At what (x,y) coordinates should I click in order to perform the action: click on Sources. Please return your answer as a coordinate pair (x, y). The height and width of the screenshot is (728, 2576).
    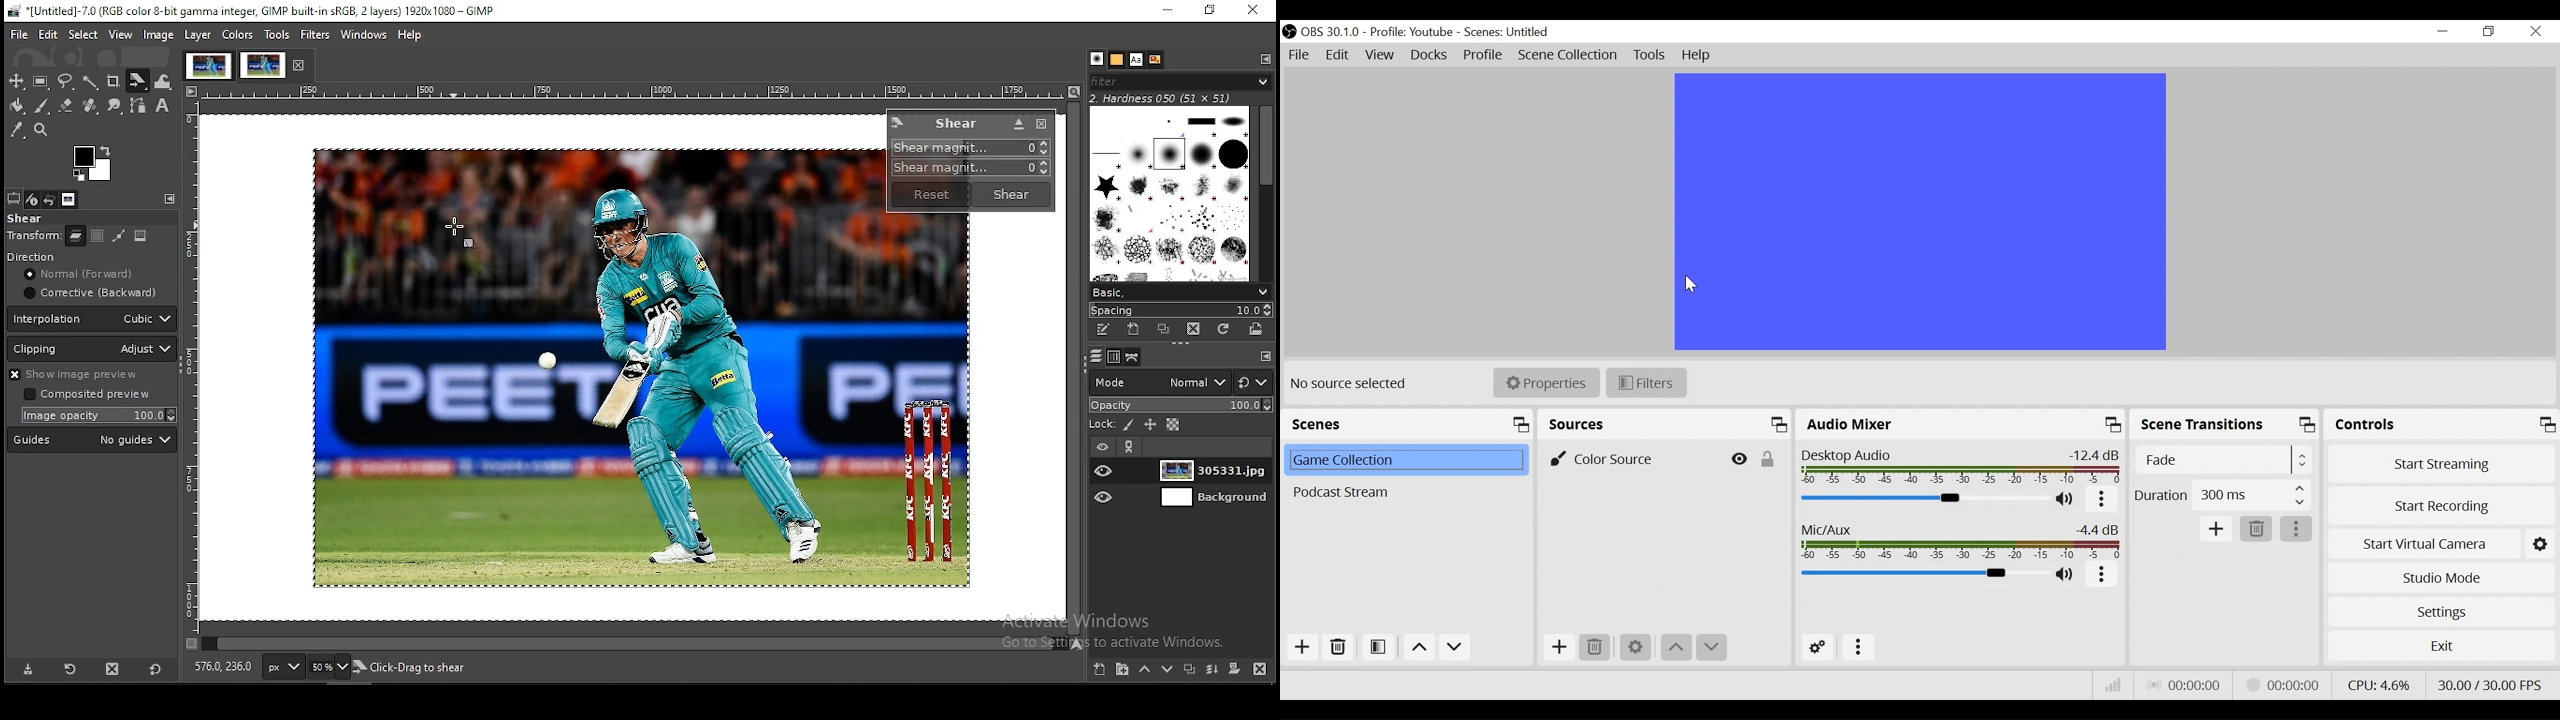
    Looking at the image, I should click on (1666, 424).